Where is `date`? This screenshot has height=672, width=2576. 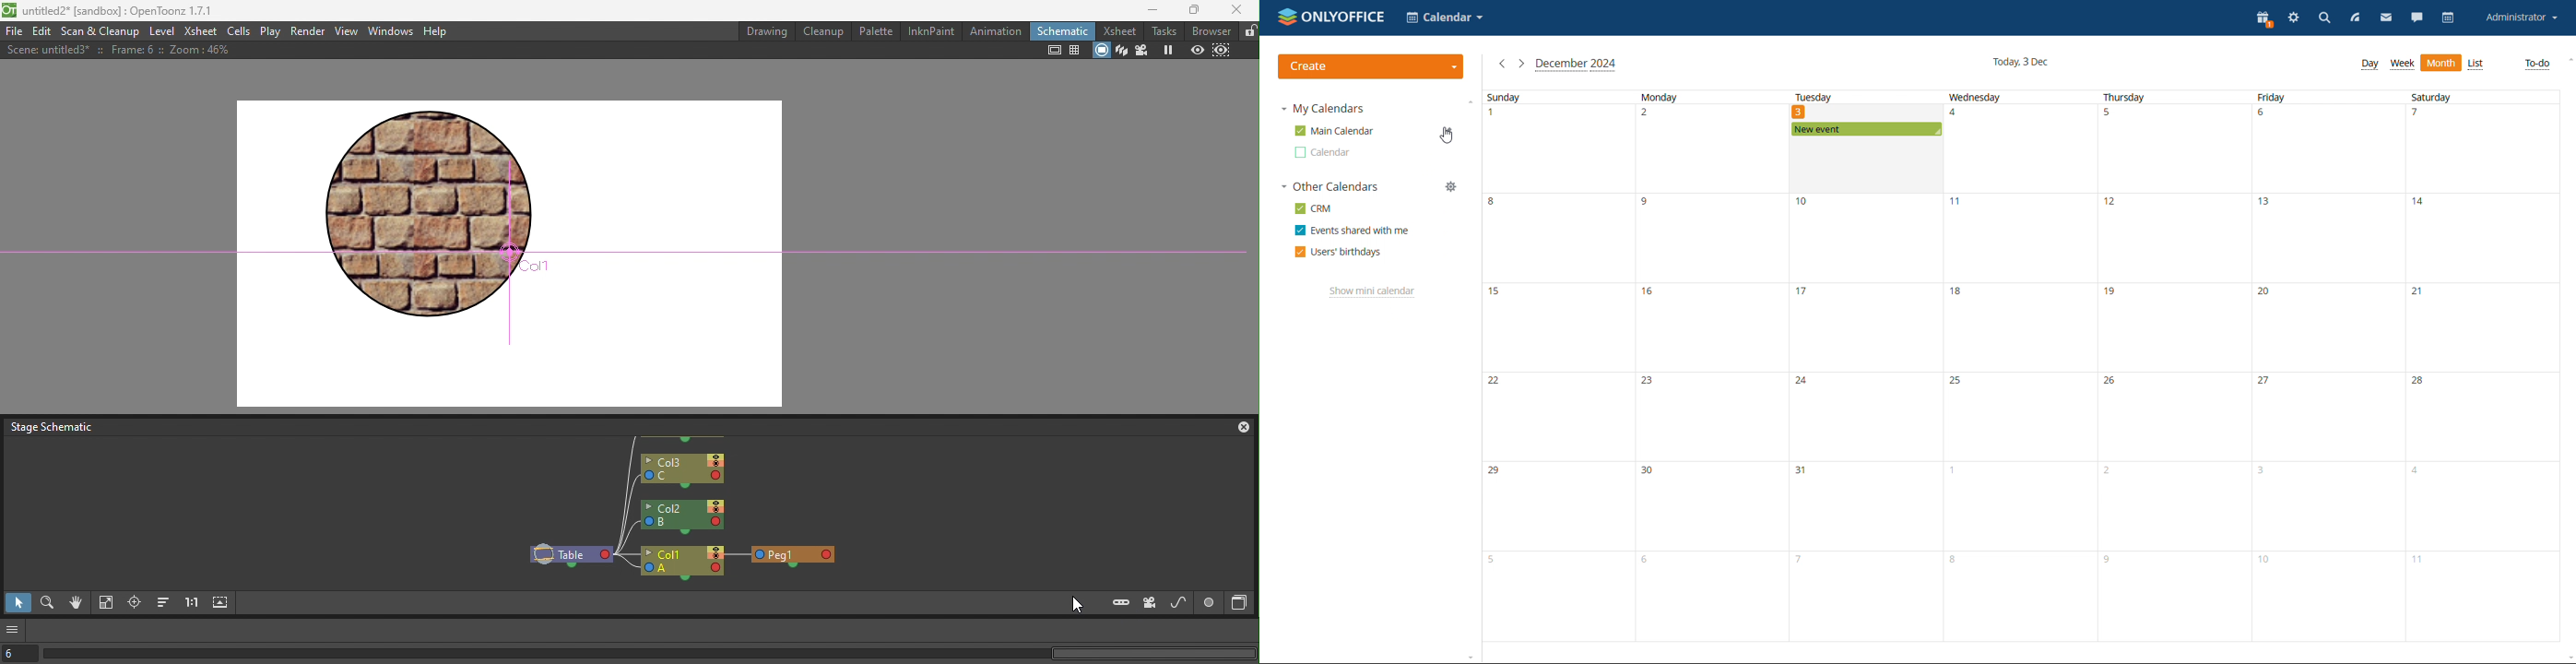 date is located at coordinates (2172, 506).